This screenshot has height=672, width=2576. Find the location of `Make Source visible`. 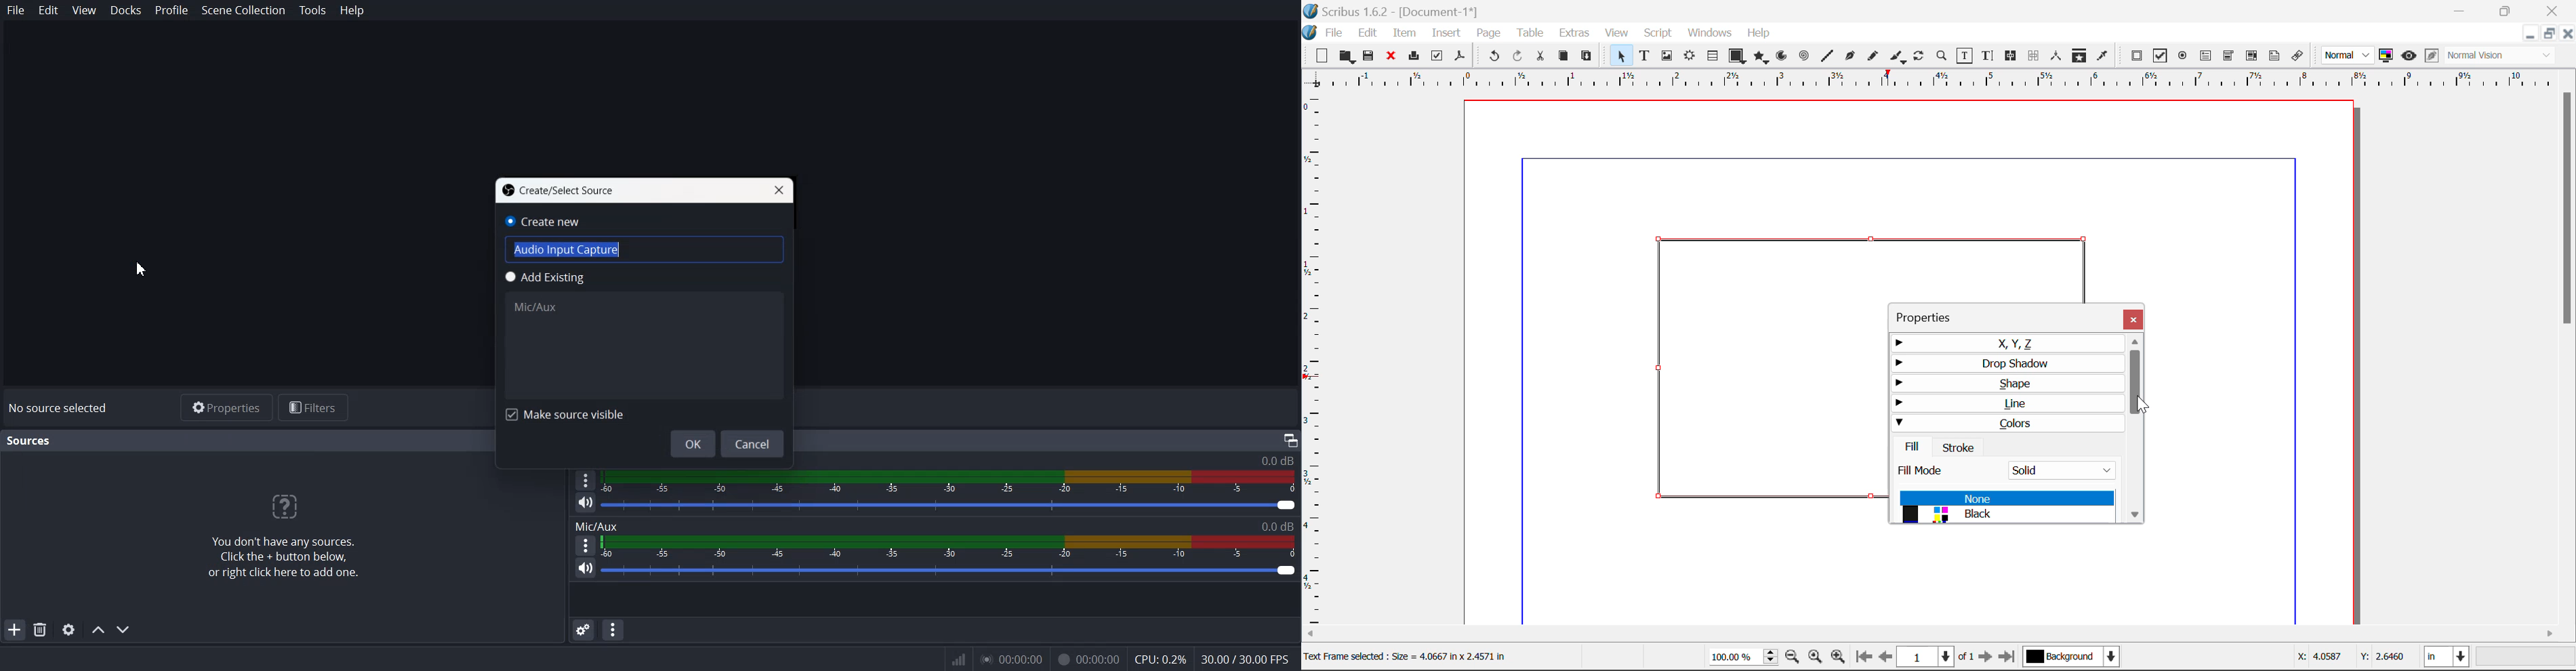

Make Source visible is located at coordinates (560, 415).